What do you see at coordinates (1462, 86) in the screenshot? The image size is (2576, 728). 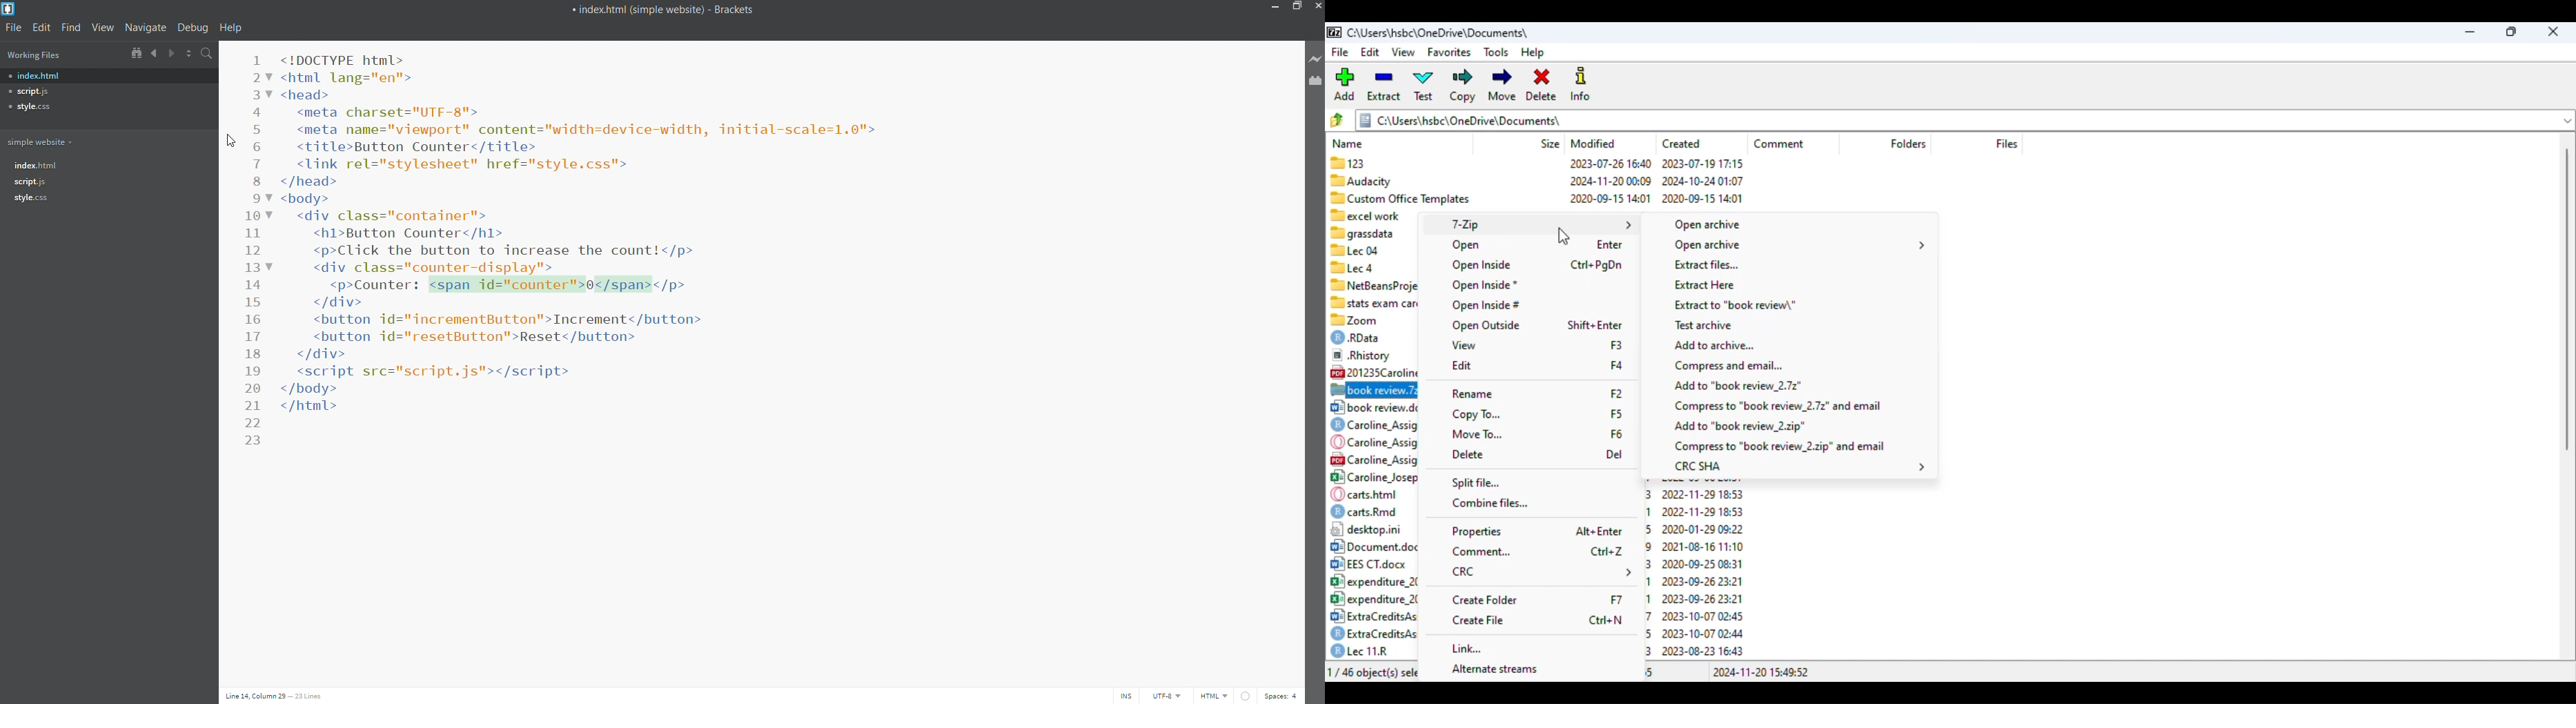 I see `copy` at bounding box center [1462, 86].